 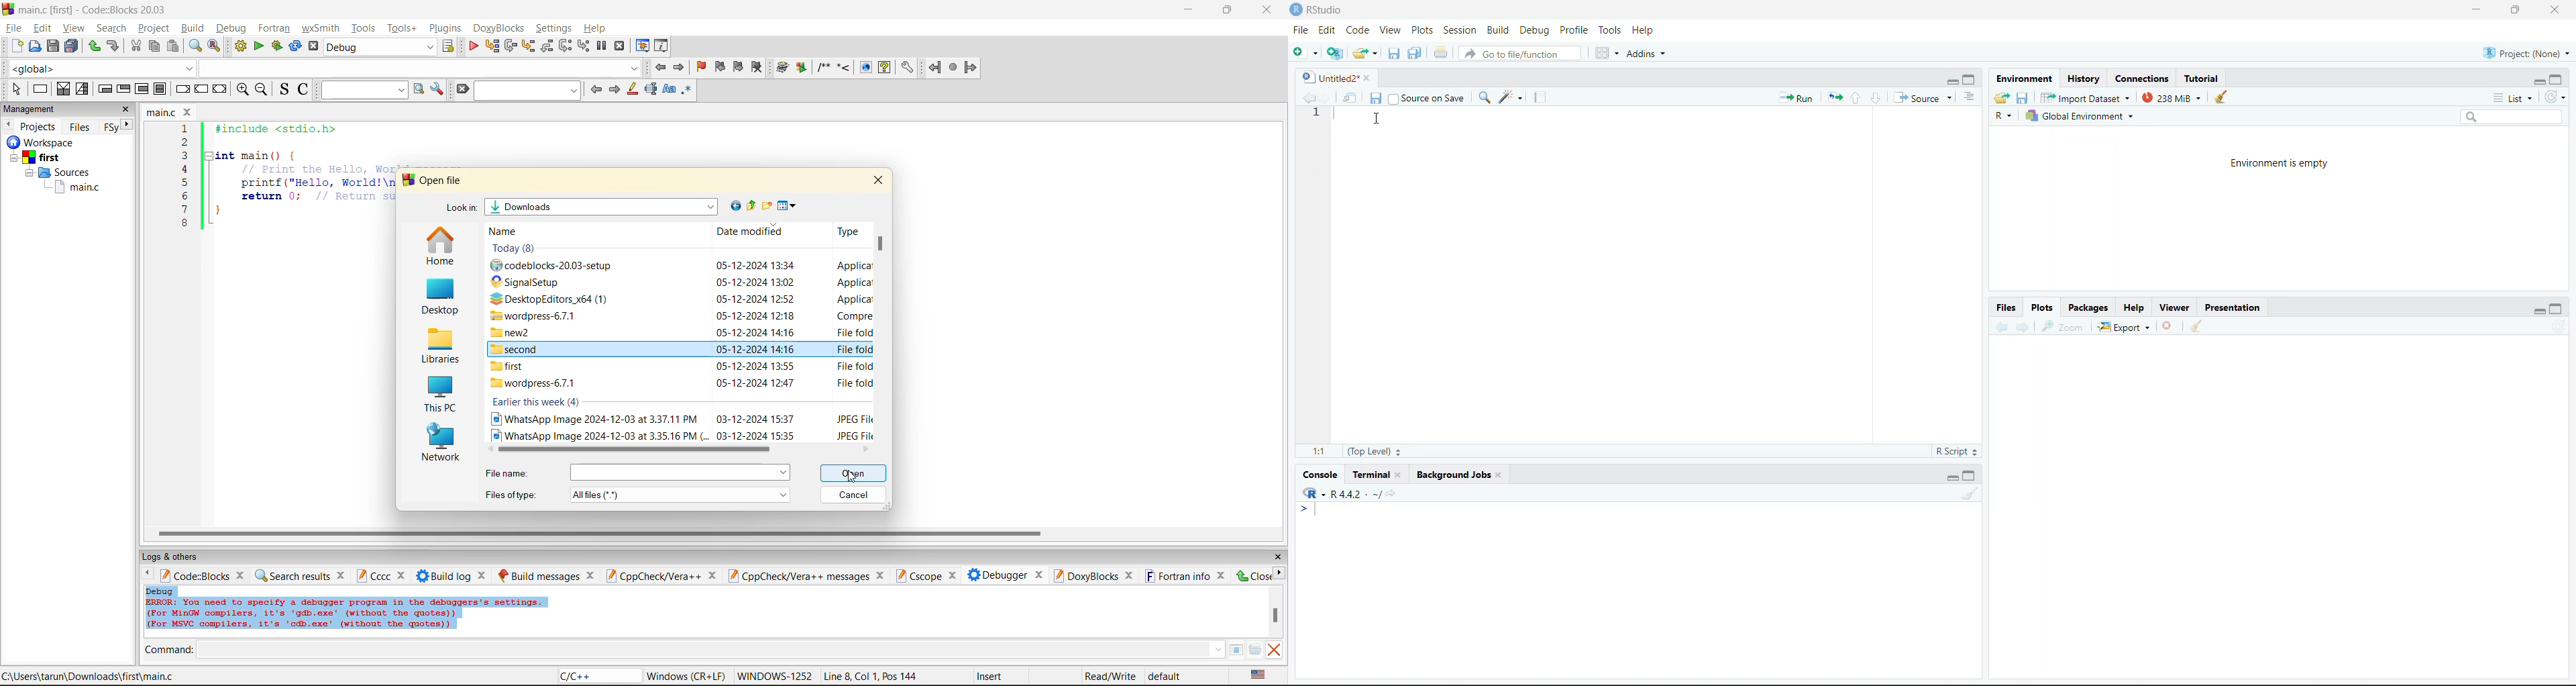 I want to click on code tools, so click(x=1511, y=97).